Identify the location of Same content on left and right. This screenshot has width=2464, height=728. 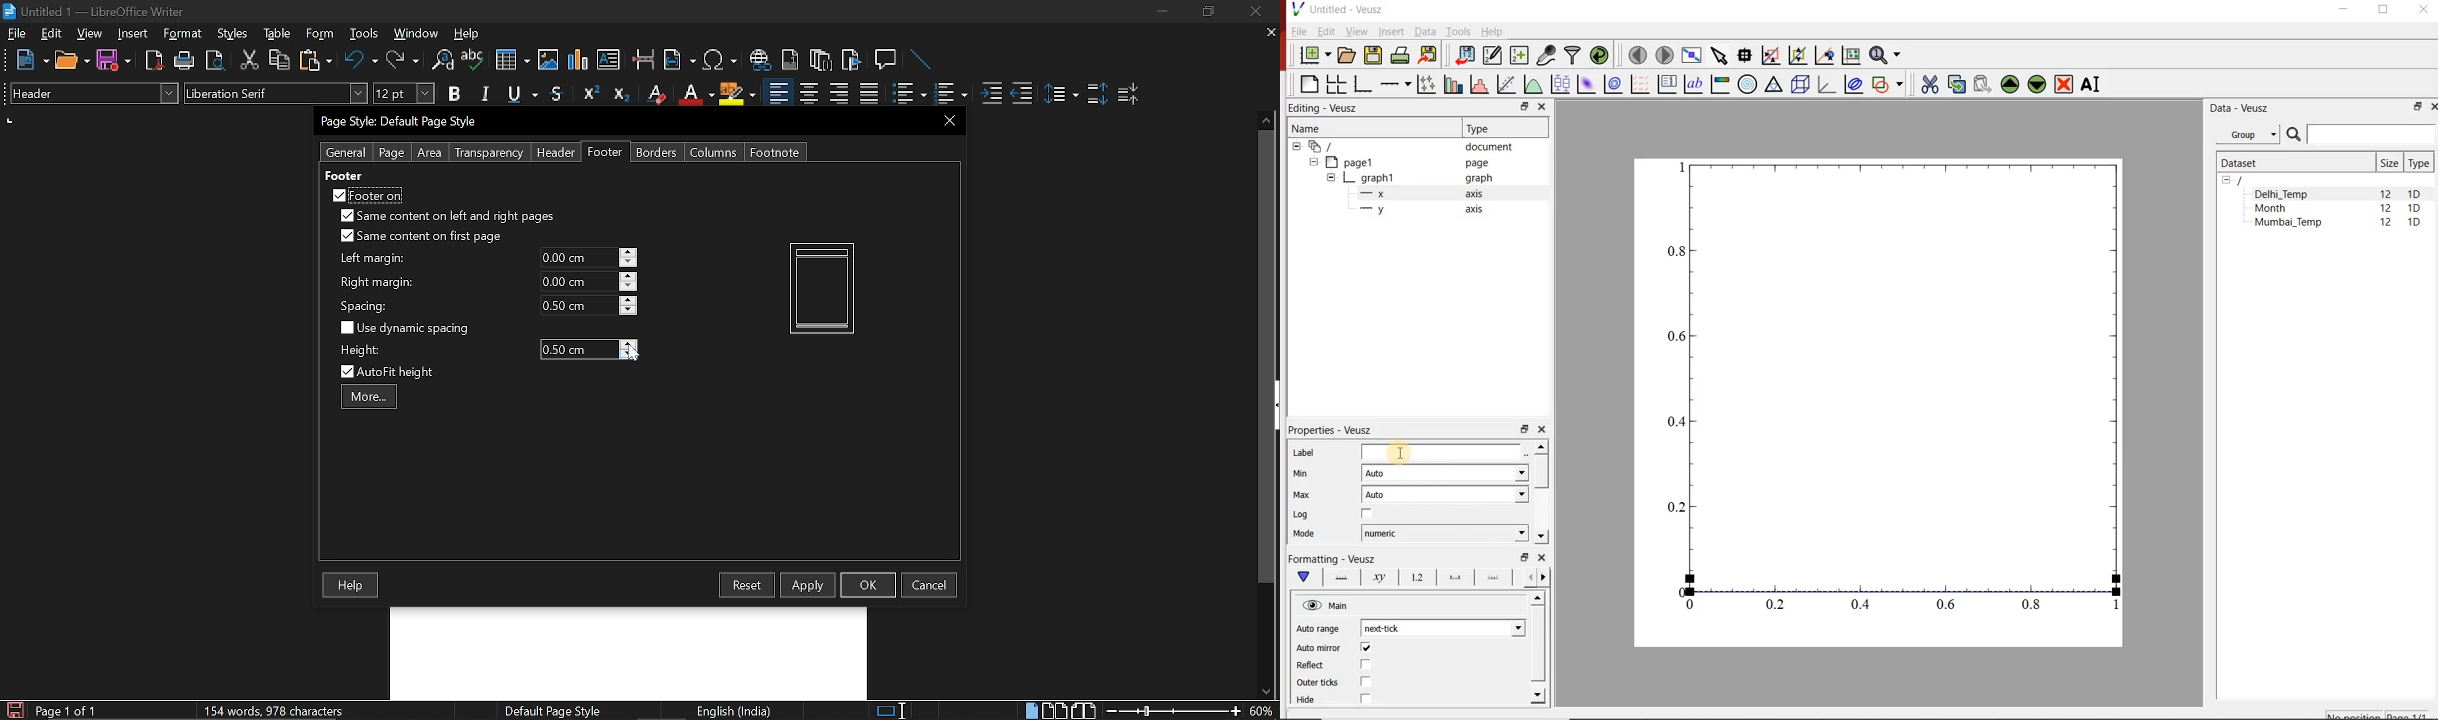
(446, 218).